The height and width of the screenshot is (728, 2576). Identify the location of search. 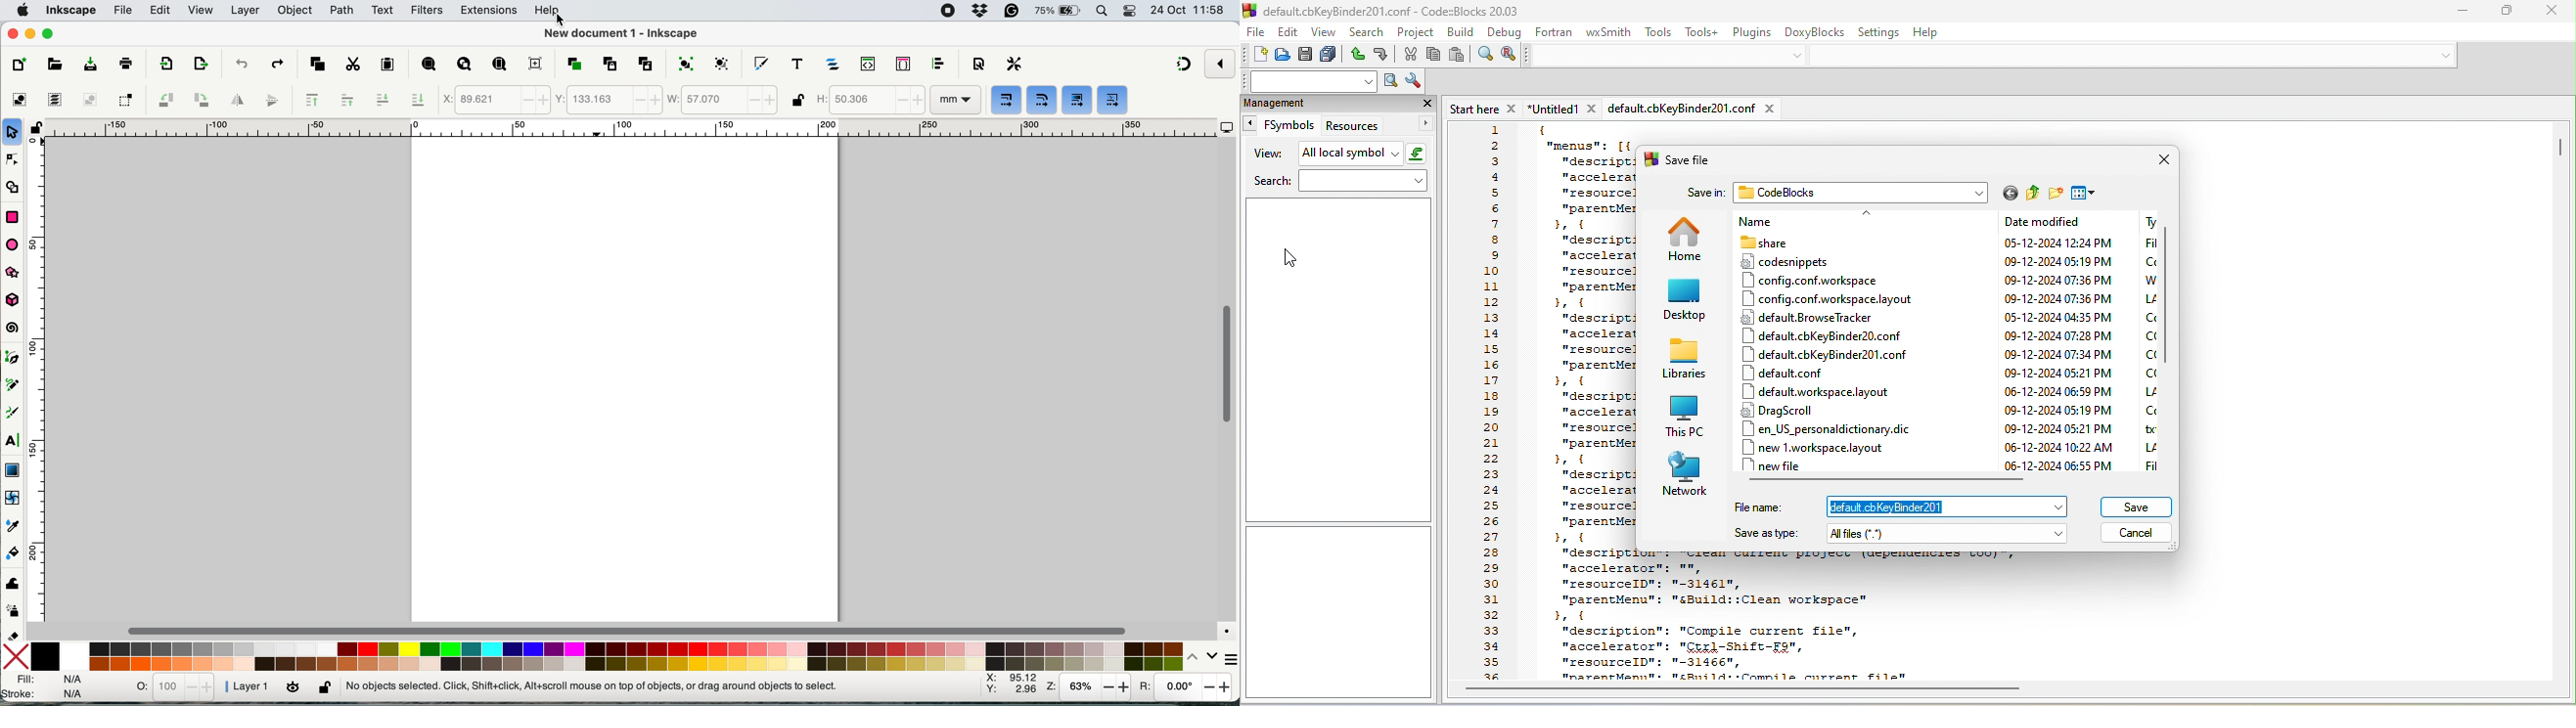
(1367, 33).